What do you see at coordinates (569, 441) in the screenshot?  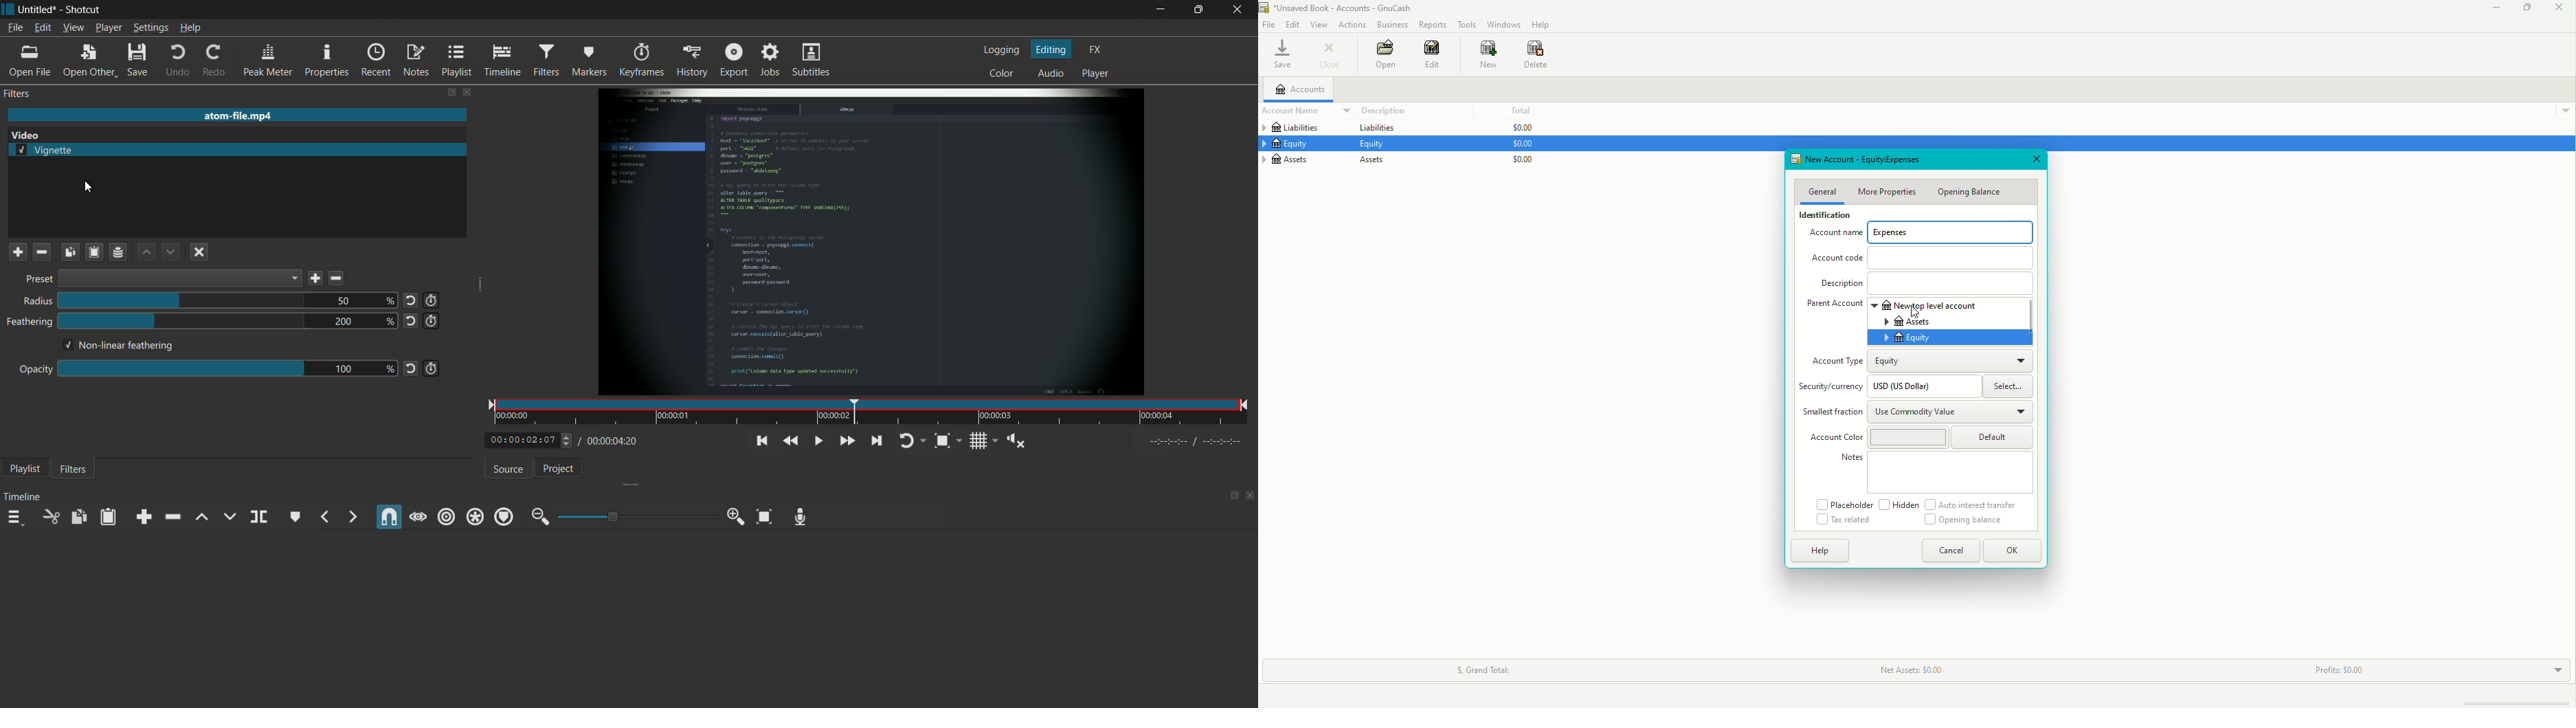 I see `toggle buttons` at bounding box center [569, 441].